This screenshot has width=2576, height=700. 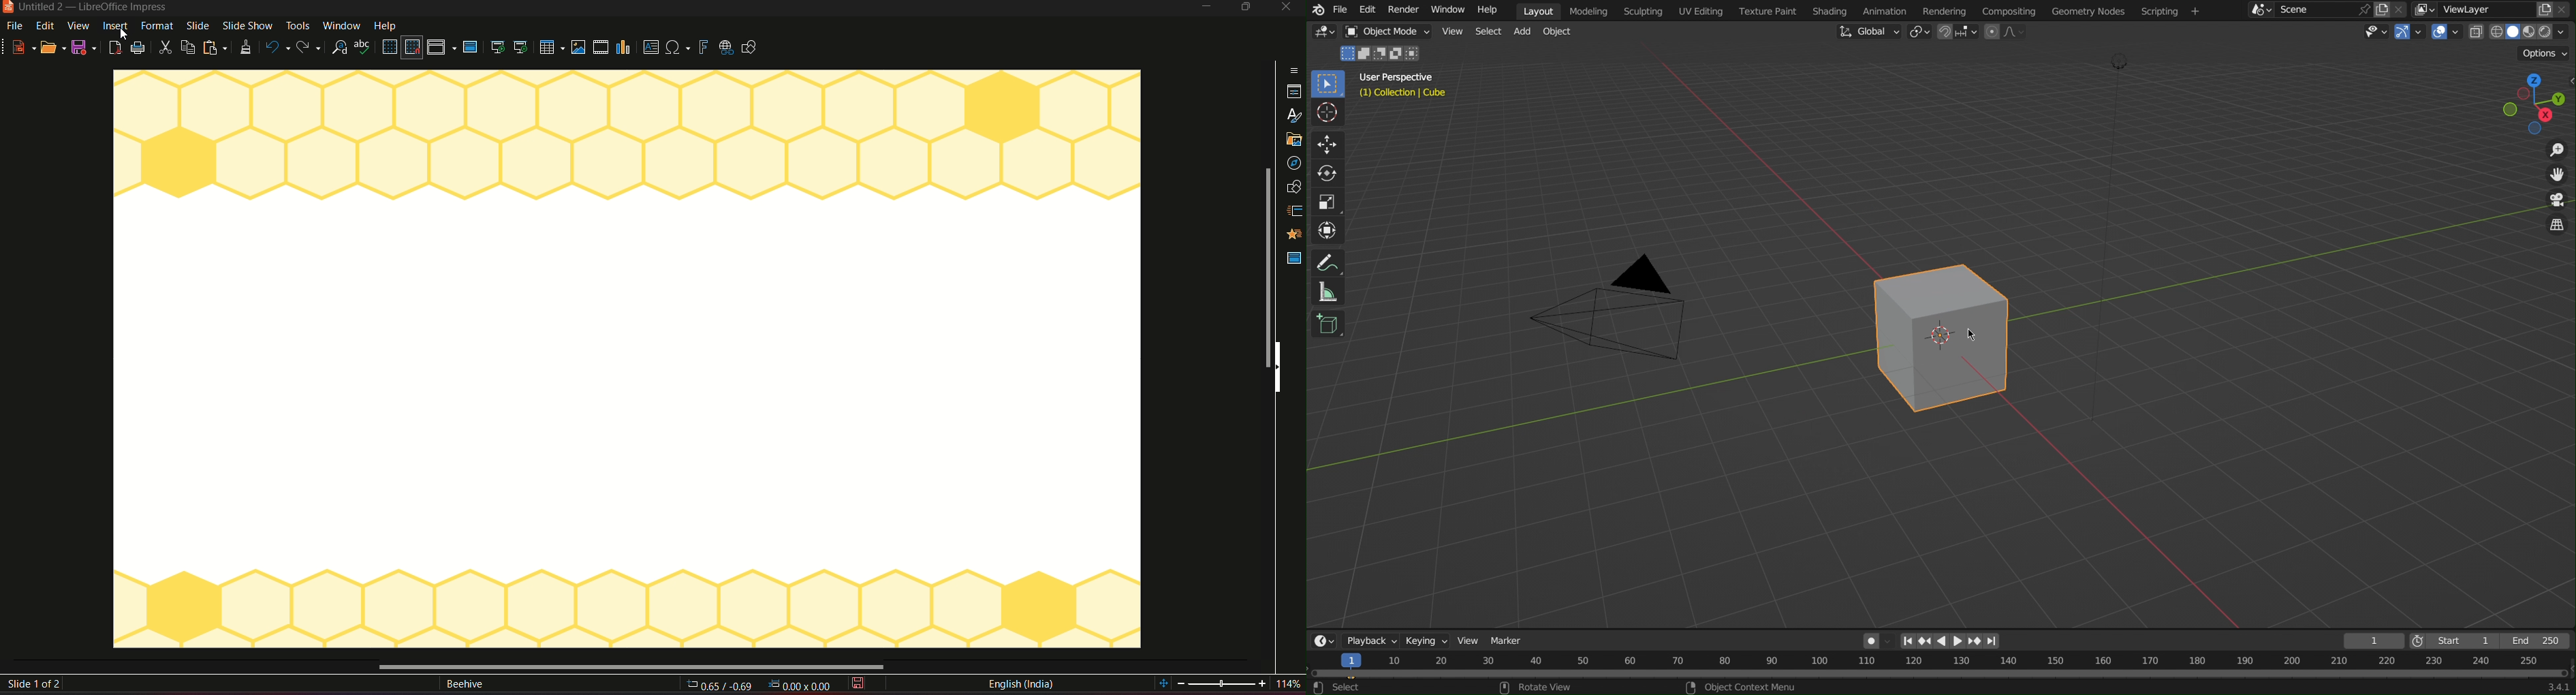 I want to click on dimensions: 0.00 x 0.00, so click(x=796, y=686).